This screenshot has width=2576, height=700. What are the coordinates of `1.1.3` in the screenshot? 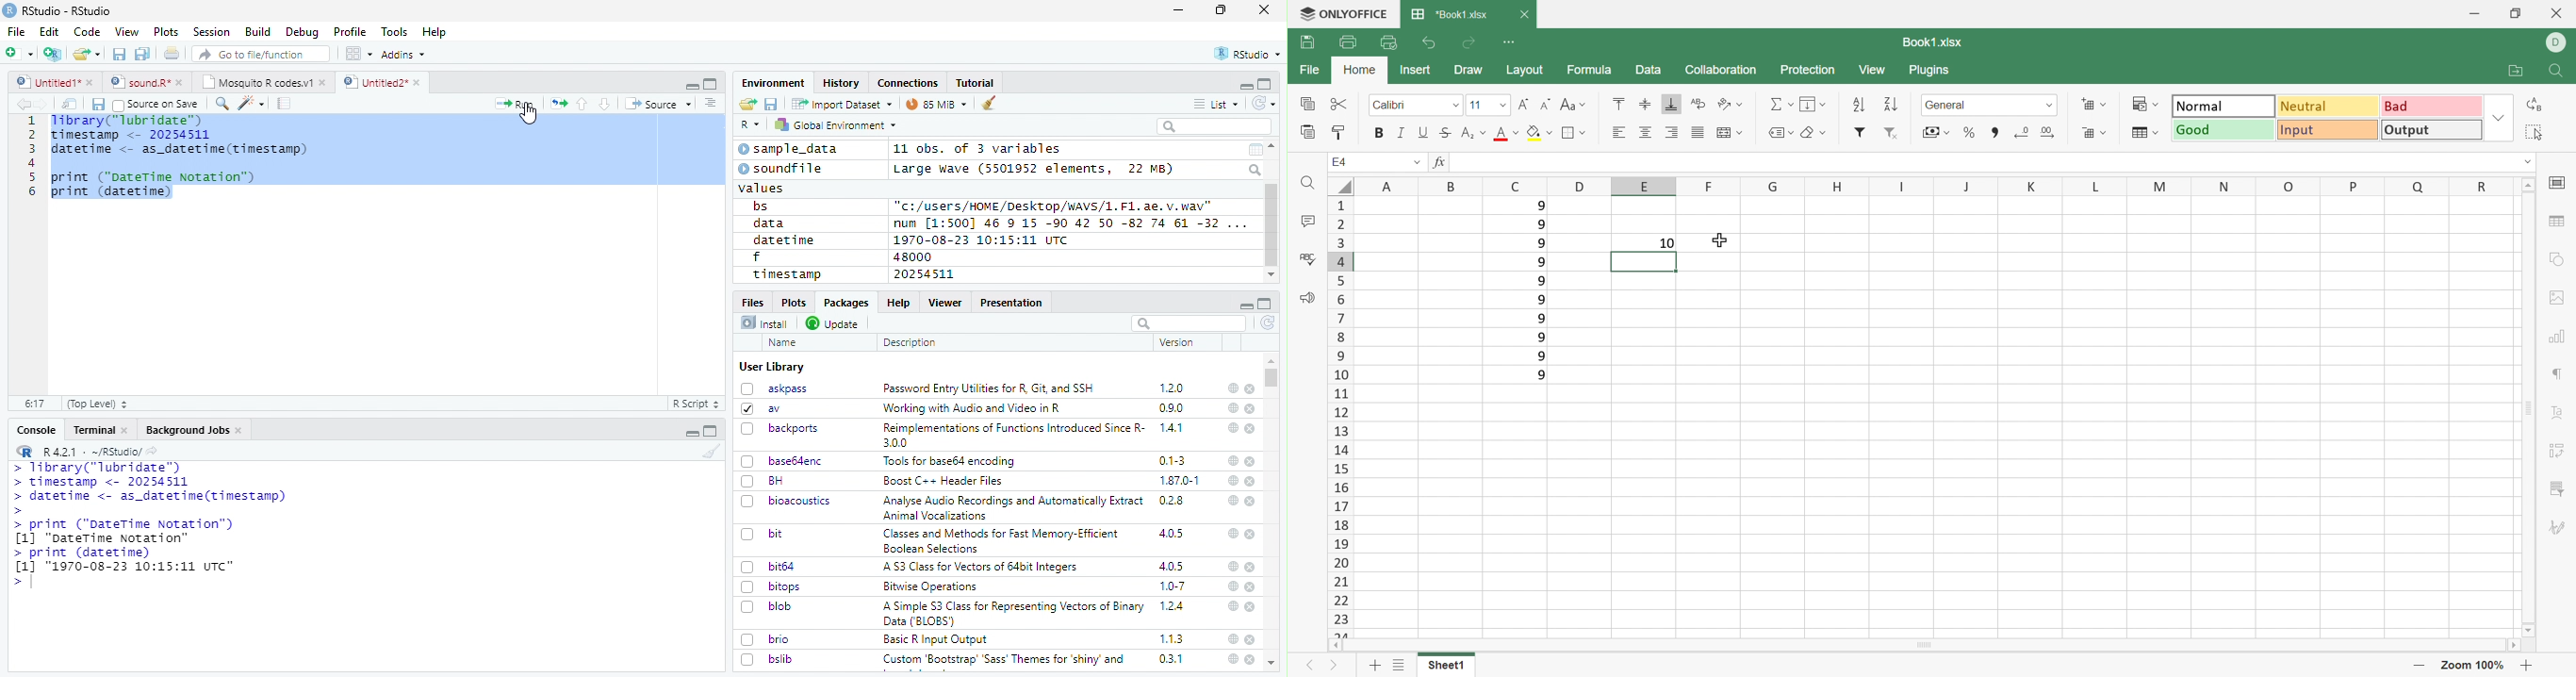 It's located at (1172, 638).